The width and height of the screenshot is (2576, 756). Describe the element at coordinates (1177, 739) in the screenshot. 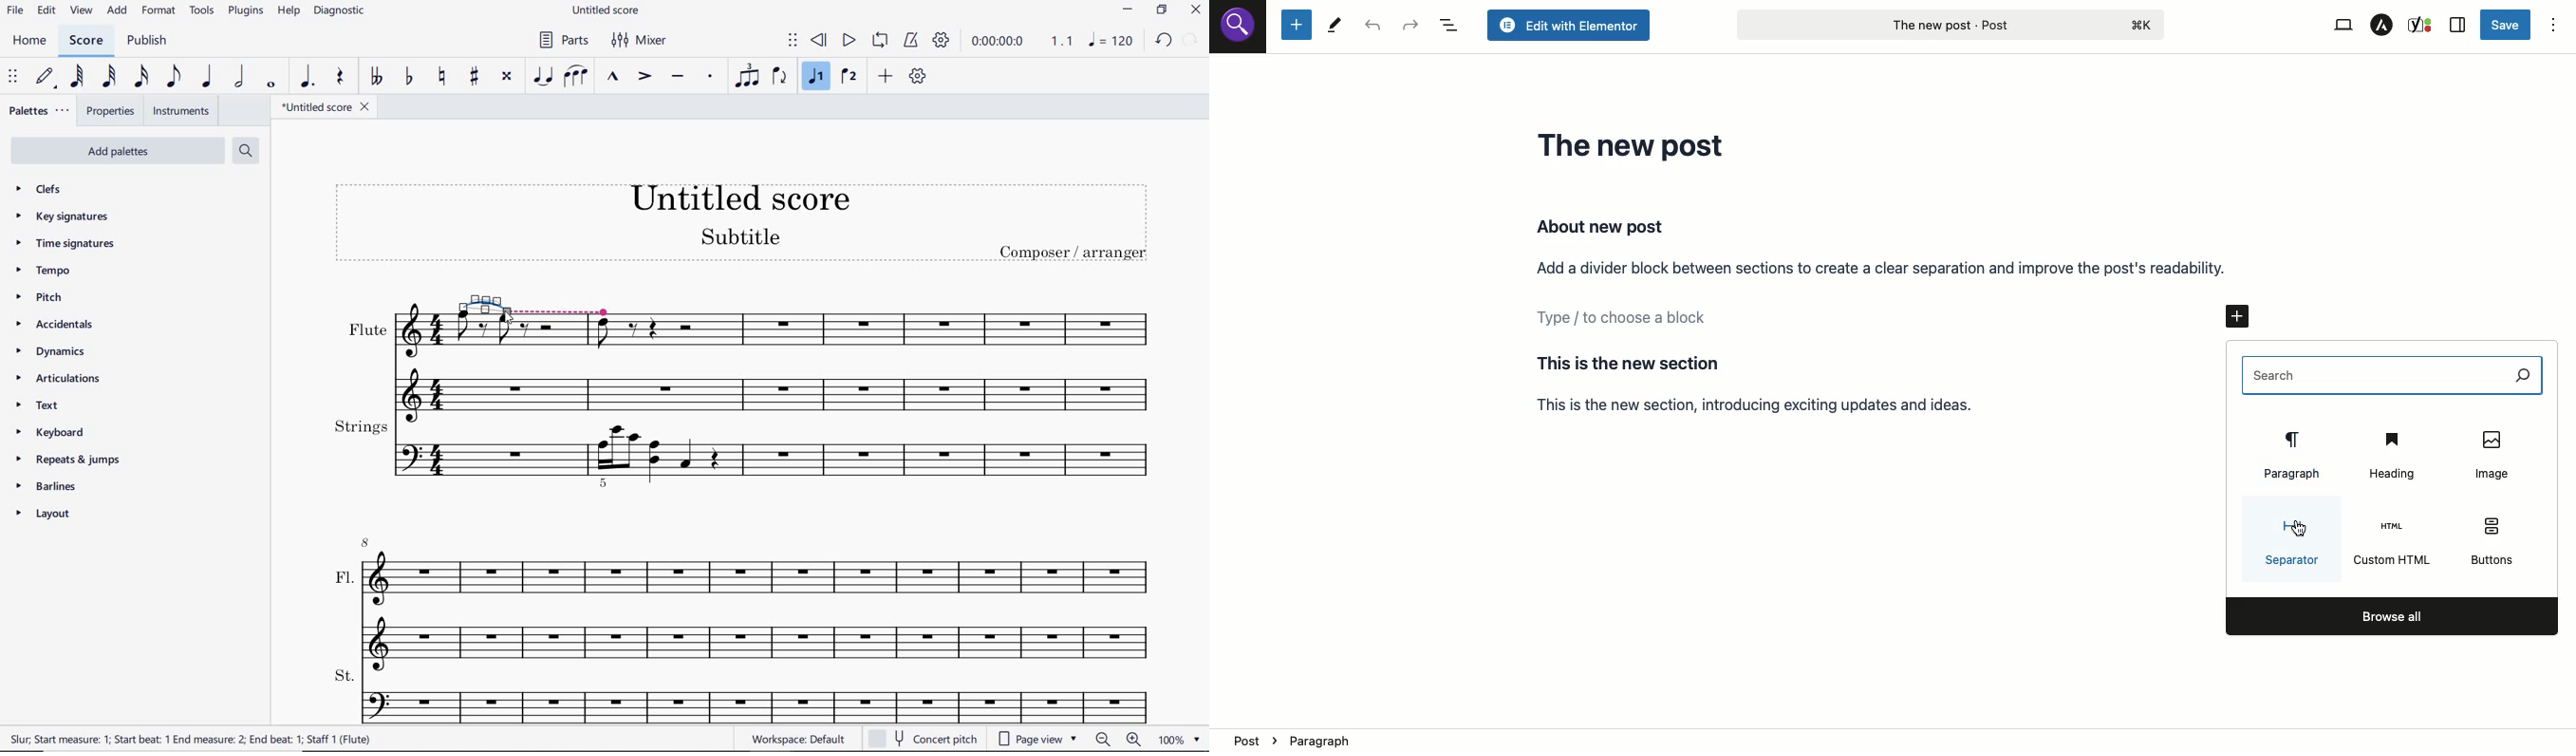

I see `zoom factor` at that location.